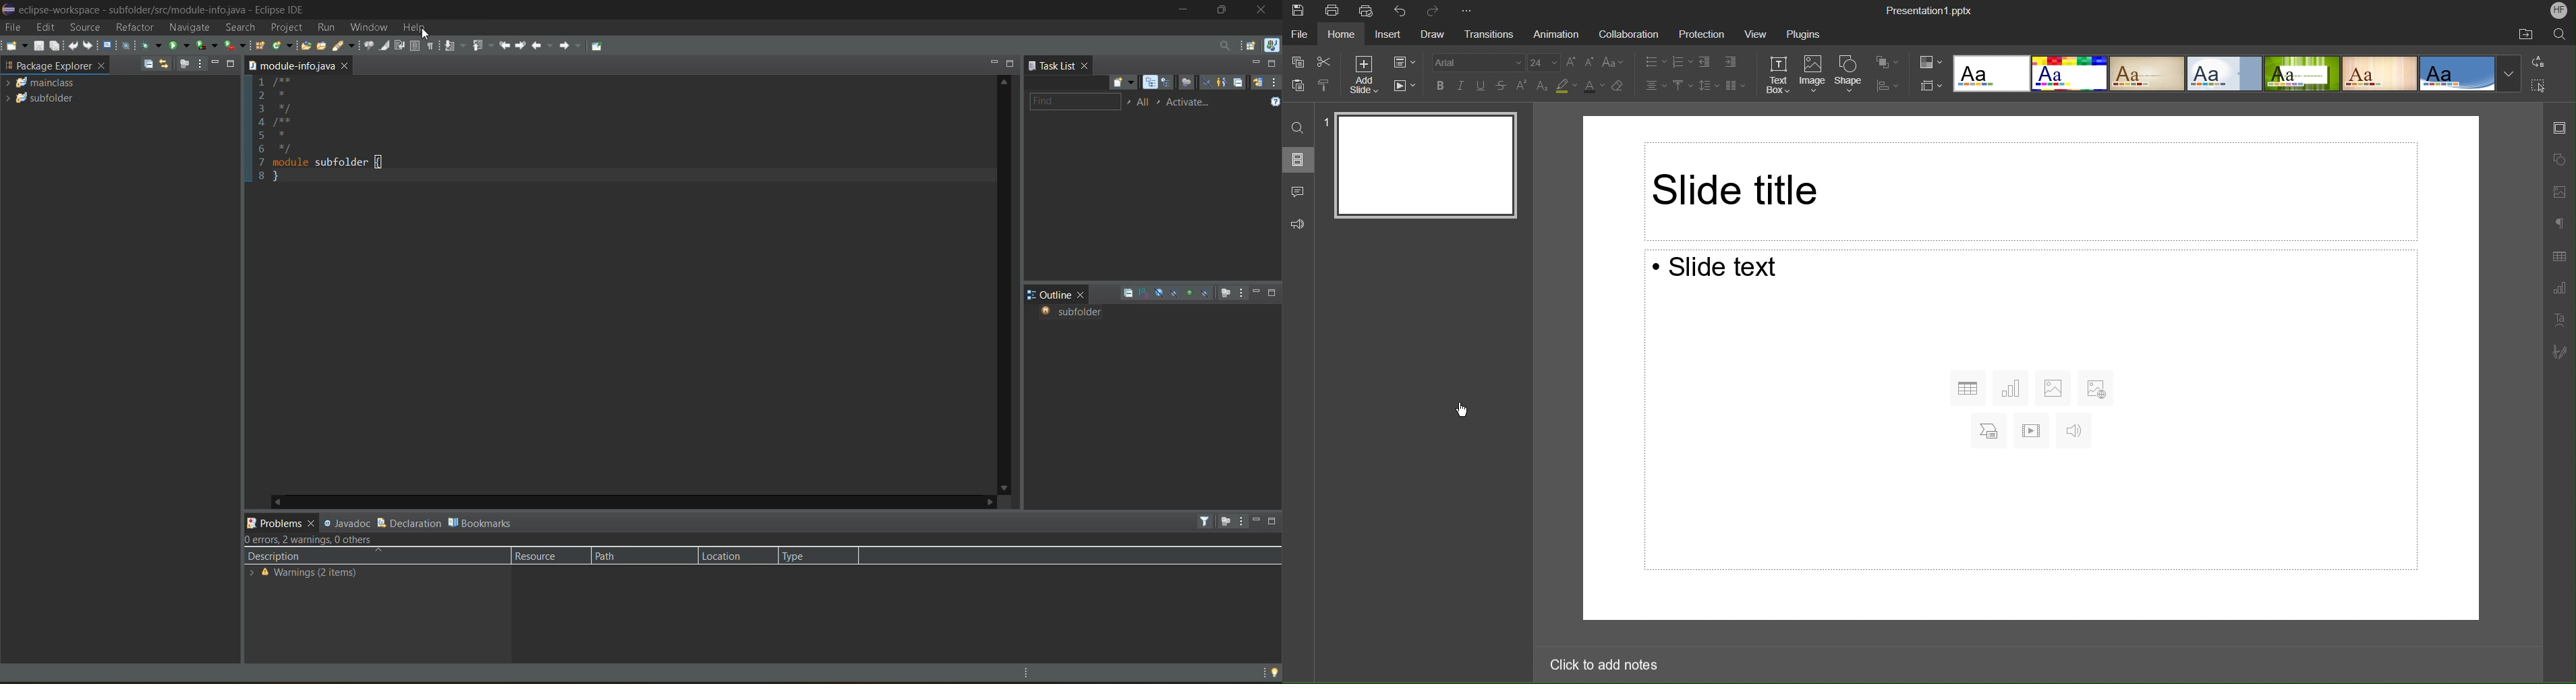  I want to click on java, so click(1271, 45).